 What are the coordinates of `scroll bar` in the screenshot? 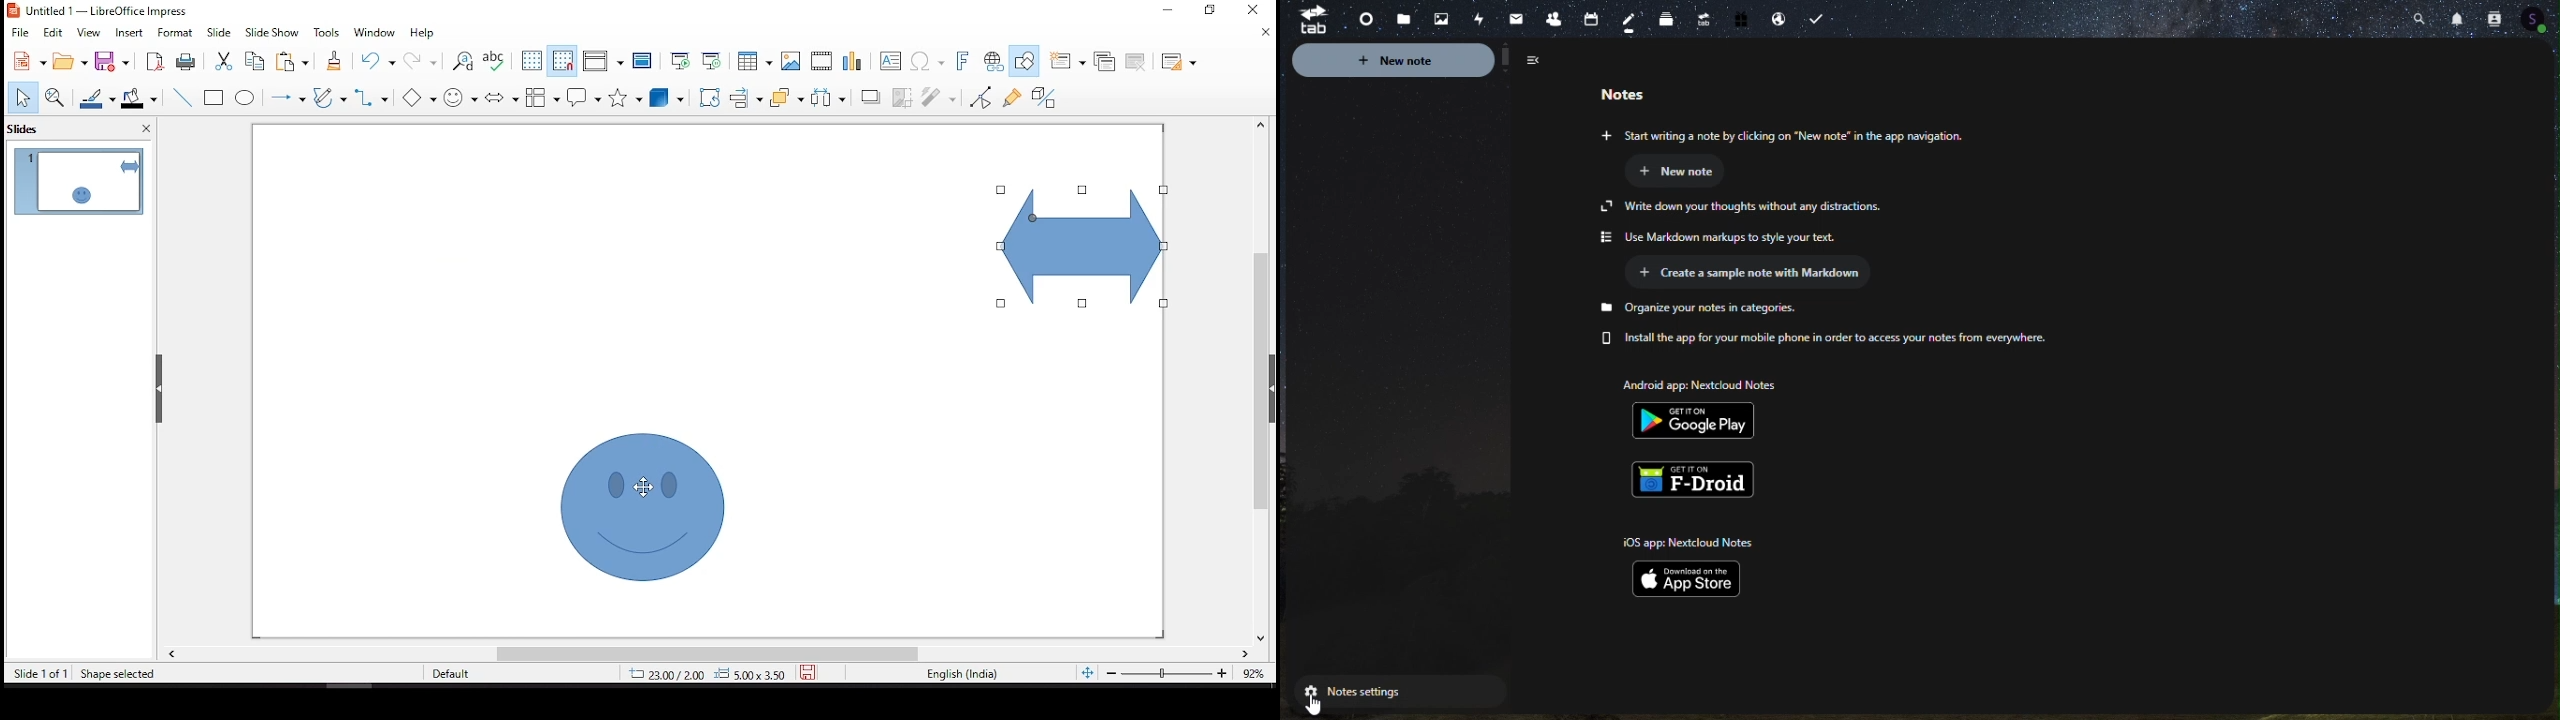 It's located at (1267, 381).